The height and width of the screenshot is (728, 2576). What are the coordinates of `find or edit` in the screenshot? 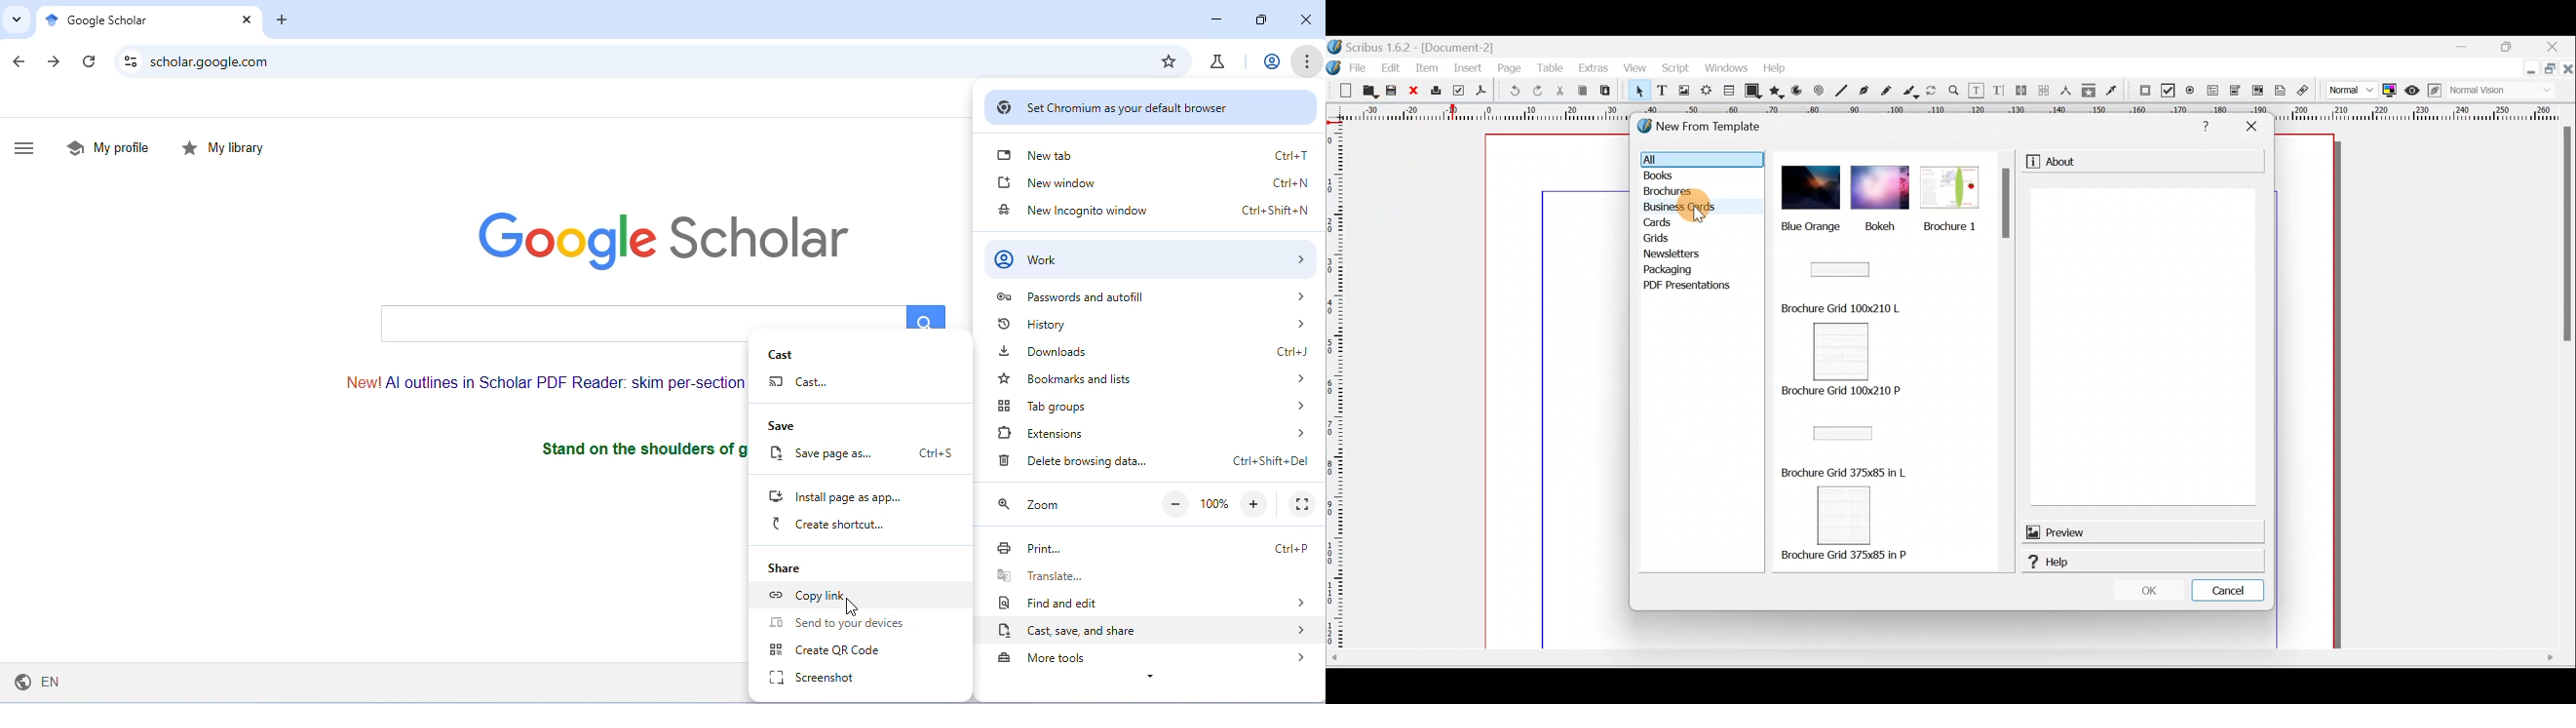 It's located at (1150, 603).